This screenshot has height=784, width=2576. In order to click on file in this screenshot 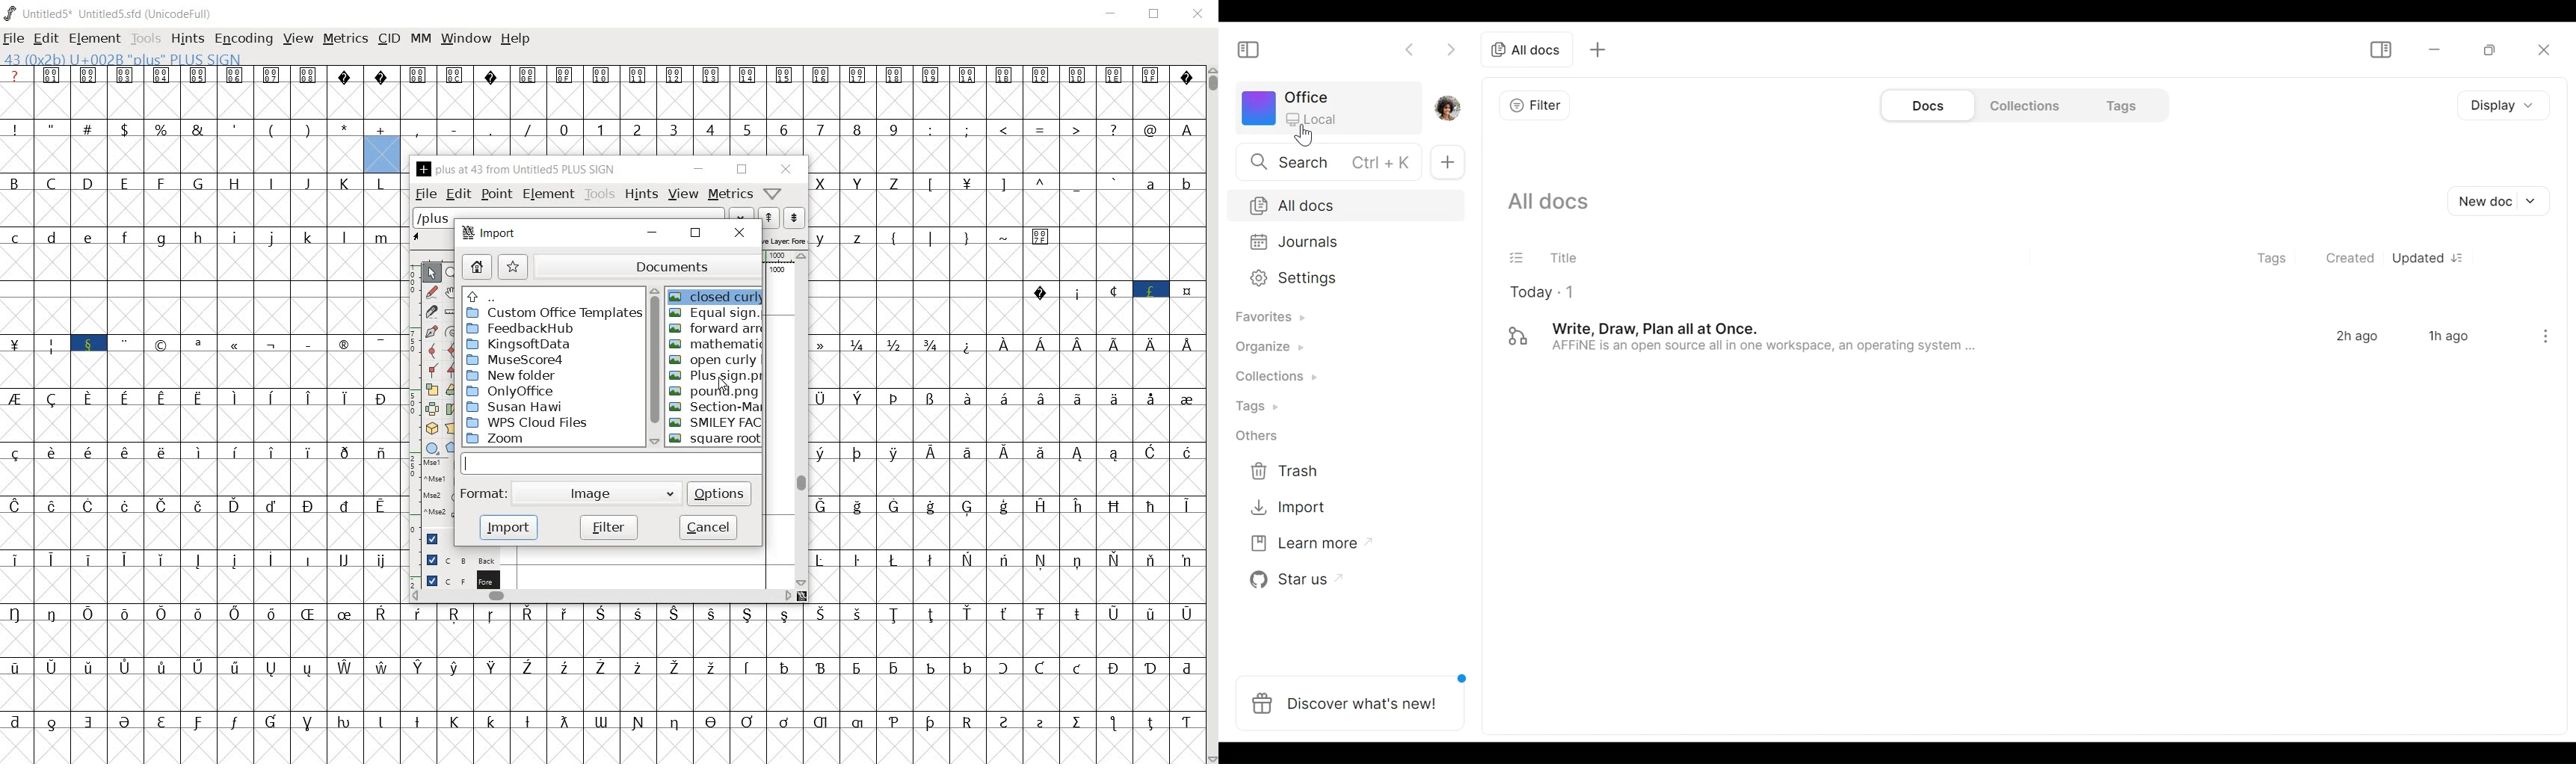, I will do `click(14, 38)`.